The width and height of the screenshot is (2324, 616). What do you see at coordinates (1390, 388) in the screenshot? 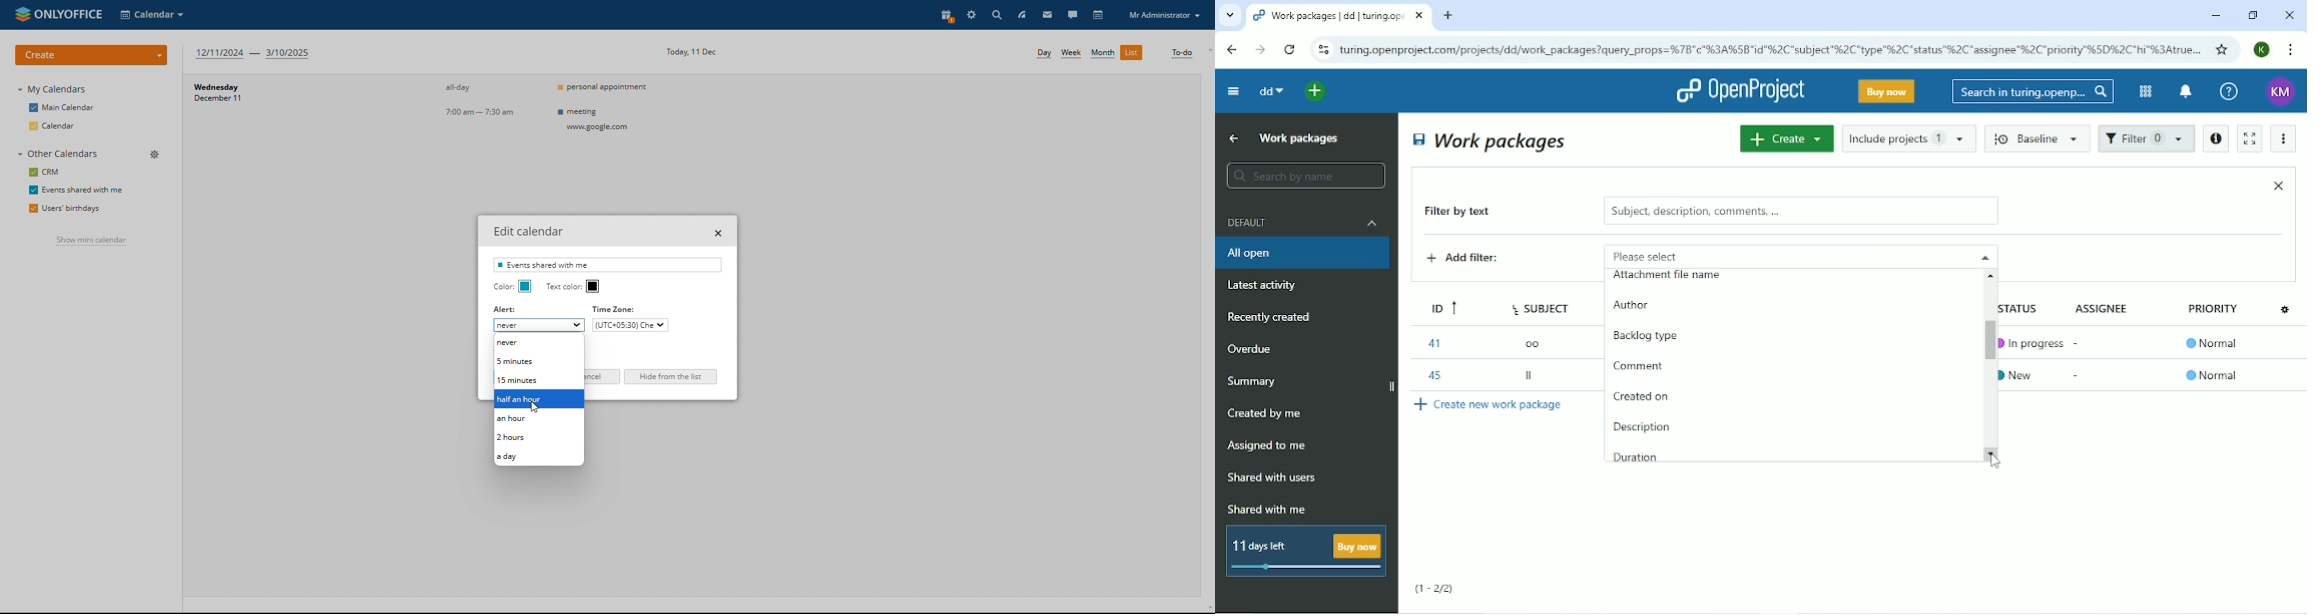
I see `close side bar` at bounding box center [1390, 388].